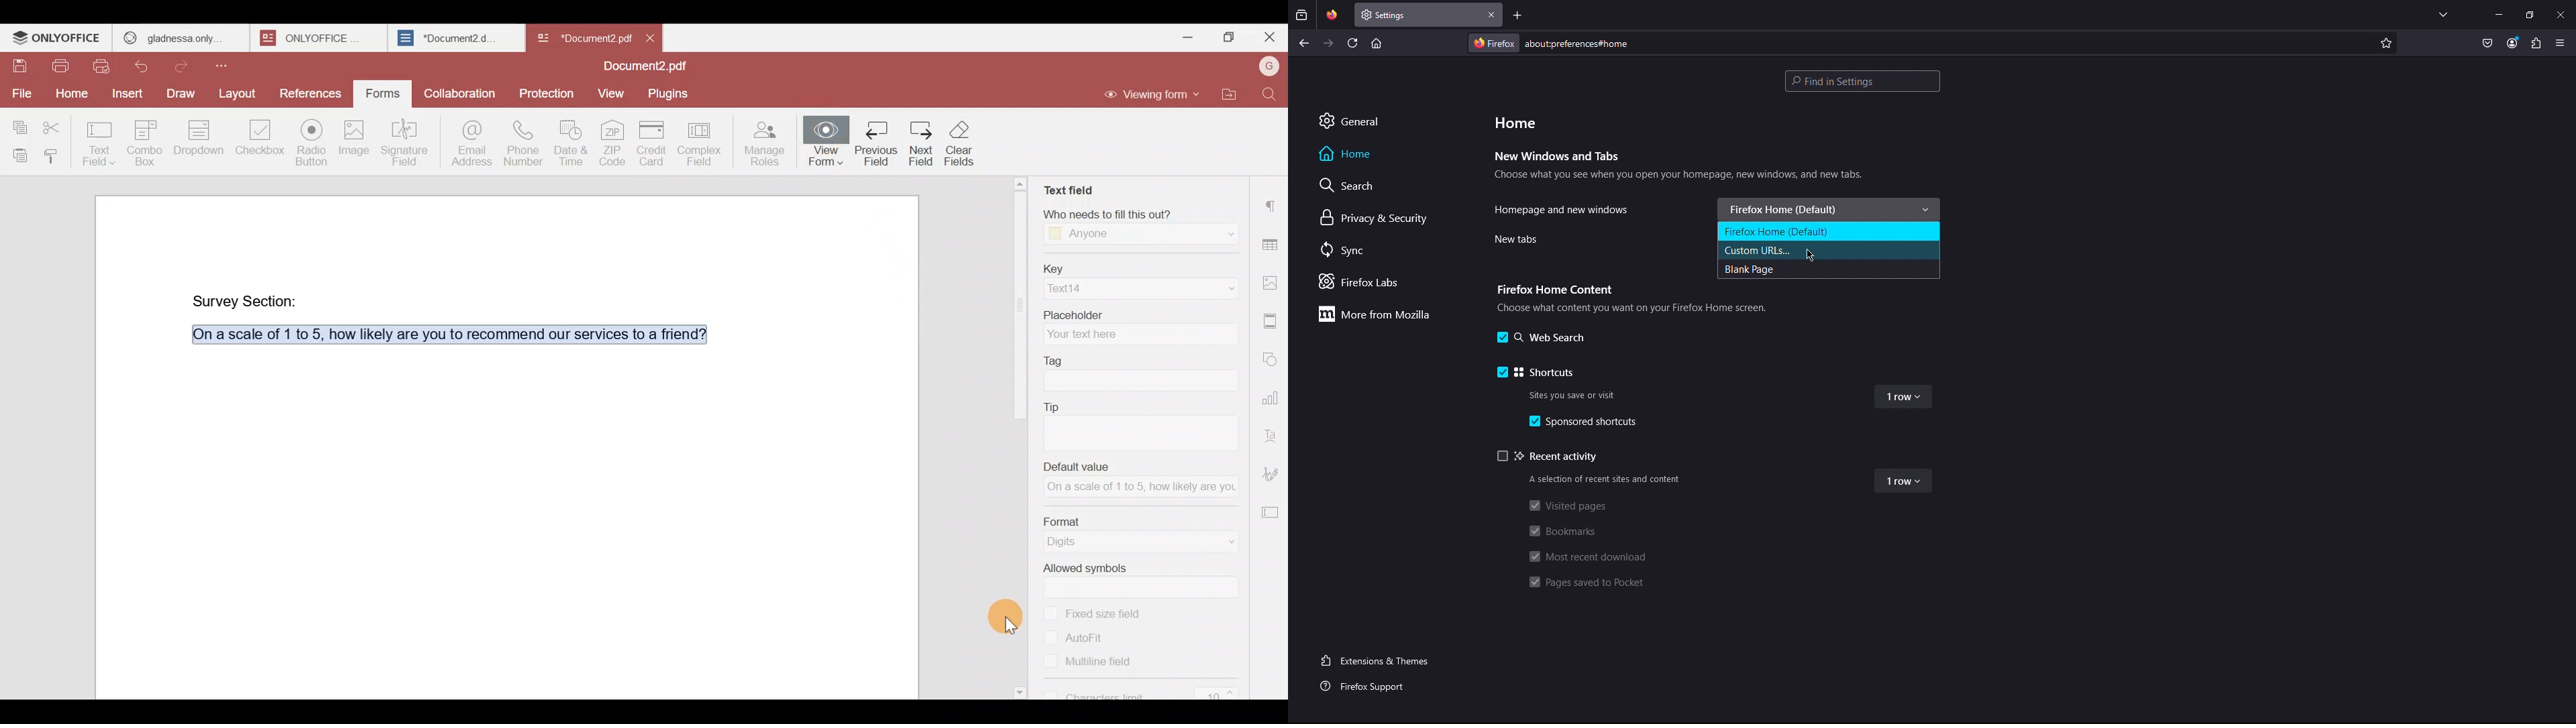 The height and width of the screenshot is (728, 2576). Describe the element at coordinates (1828, 269) in the screenshot. I see `Blank Page` at that location.